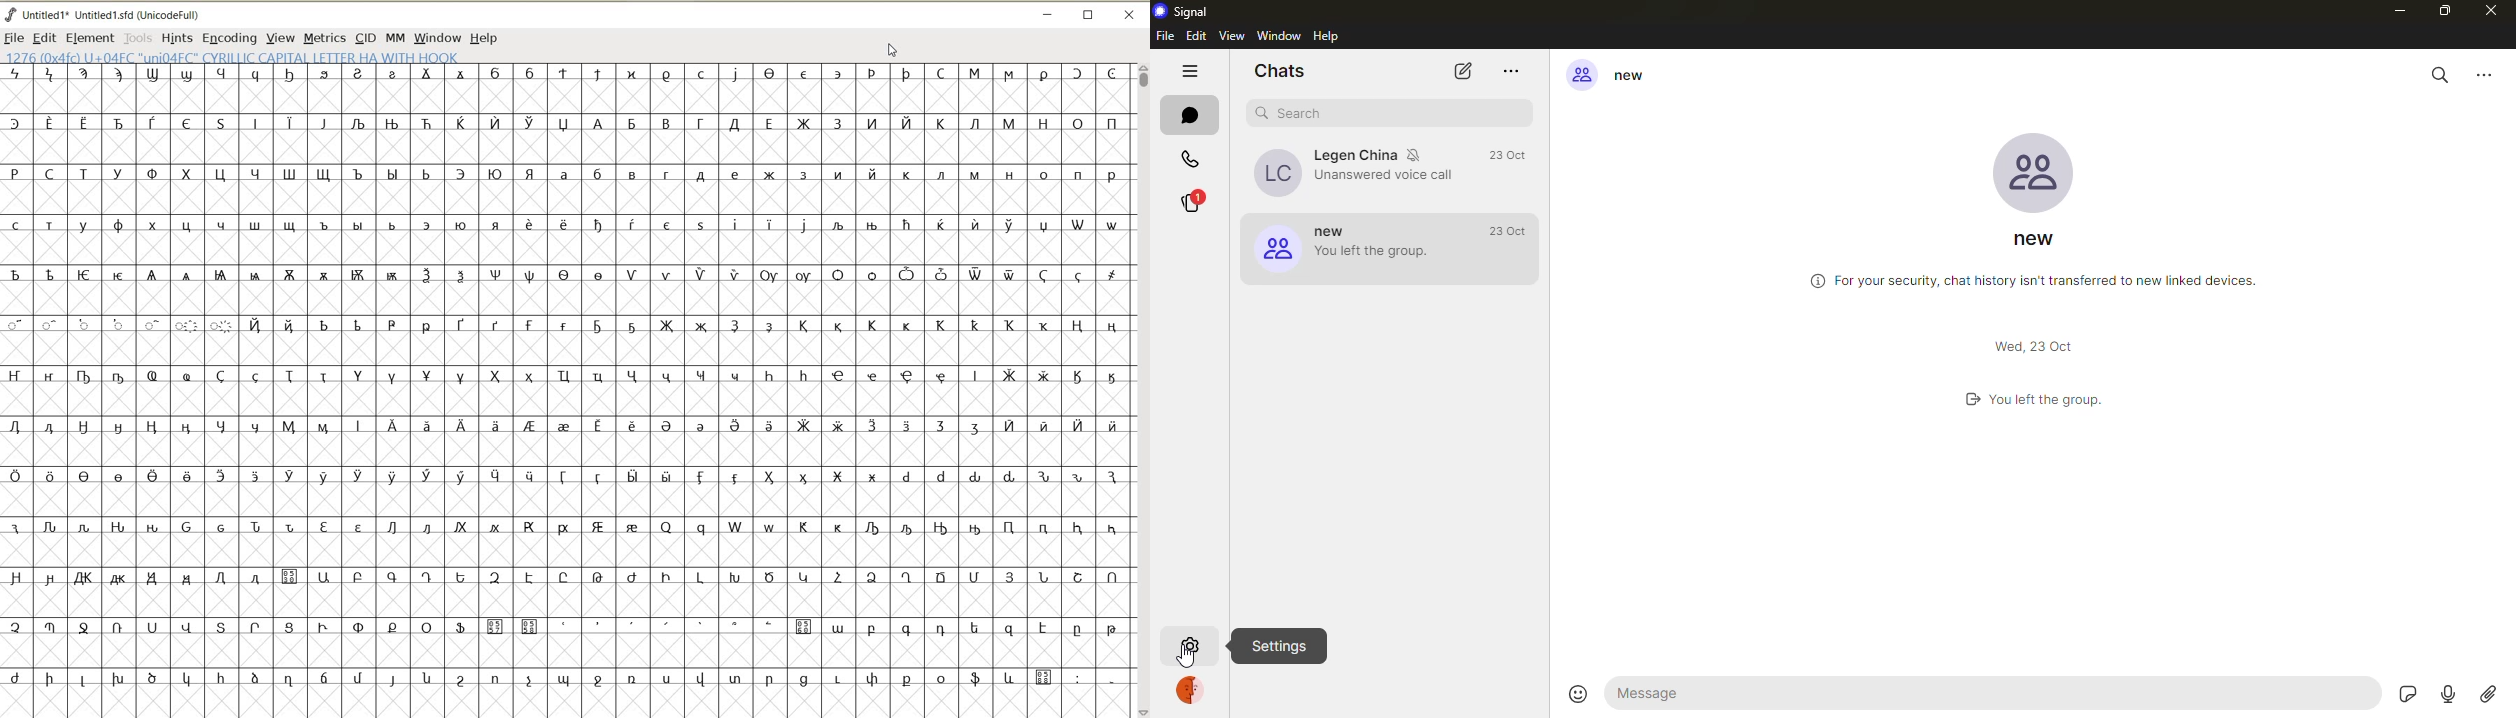 This screenshot has width=2520, height=728. Describe the element at coordinates (1195, 35) in the screenshot. I see `edit` at that location.